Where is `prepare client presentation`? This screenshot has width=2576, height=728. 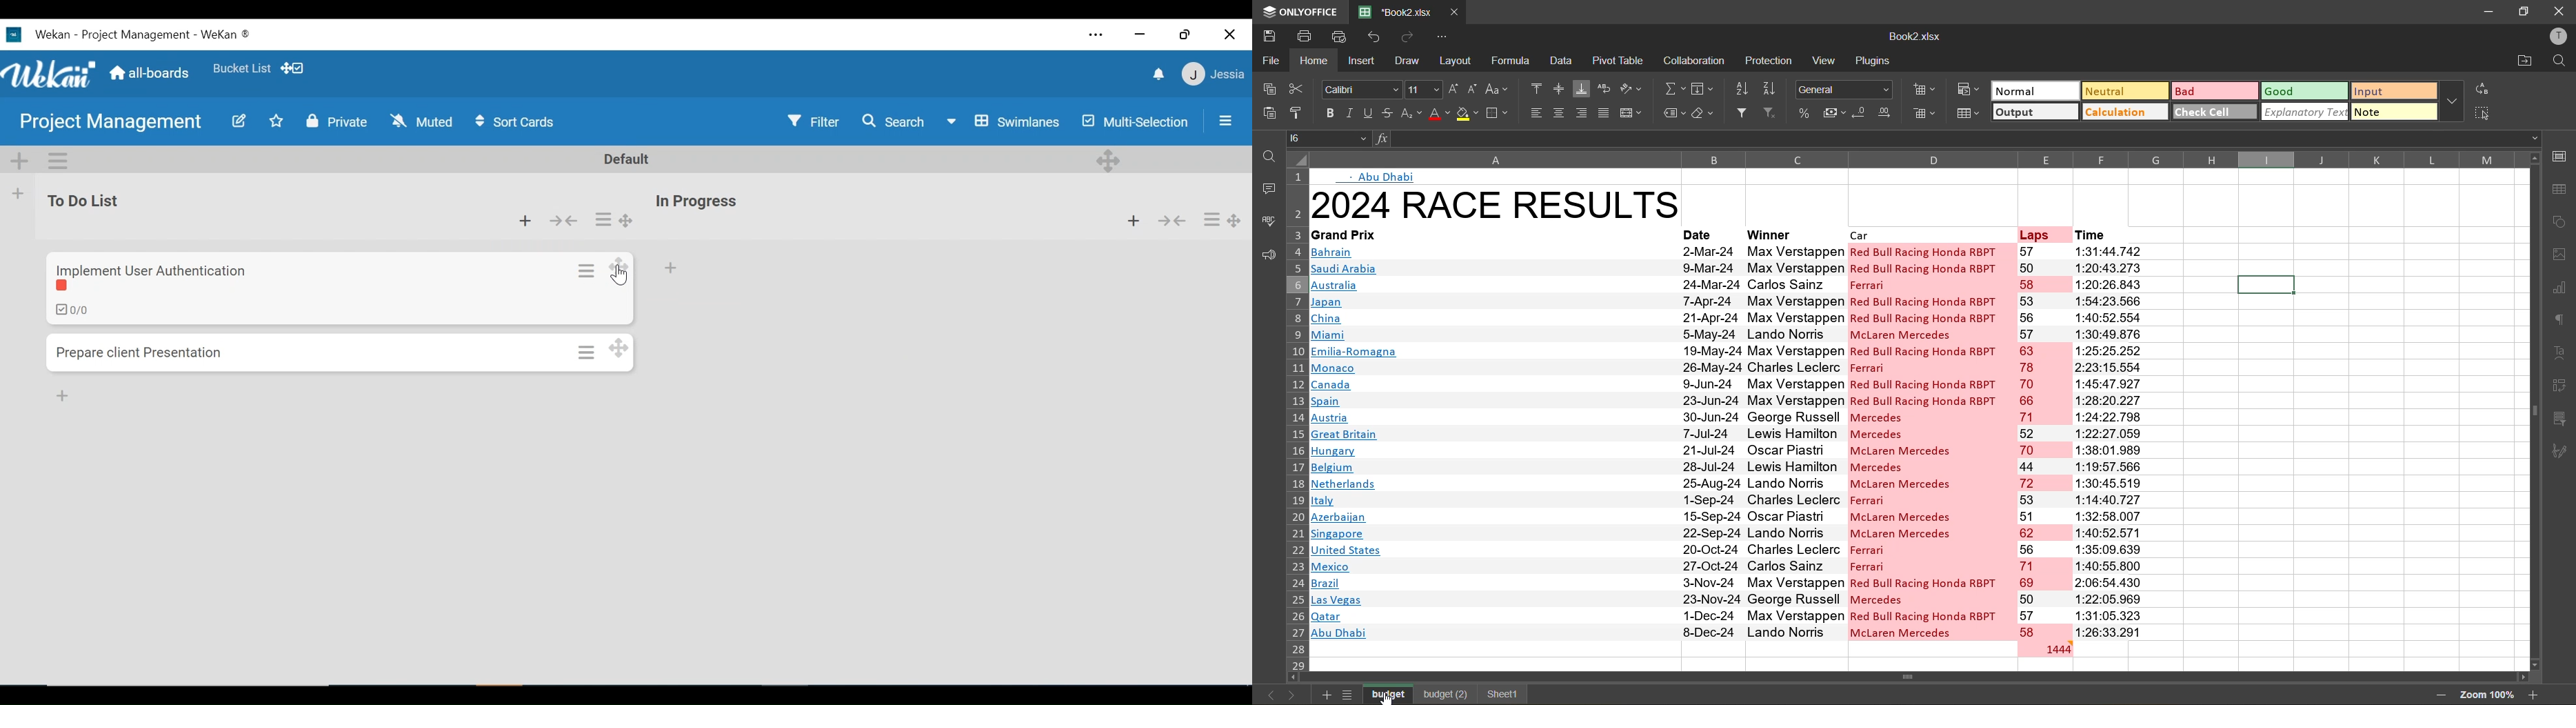 prepare client presentation is located at coordinates (140, 351).